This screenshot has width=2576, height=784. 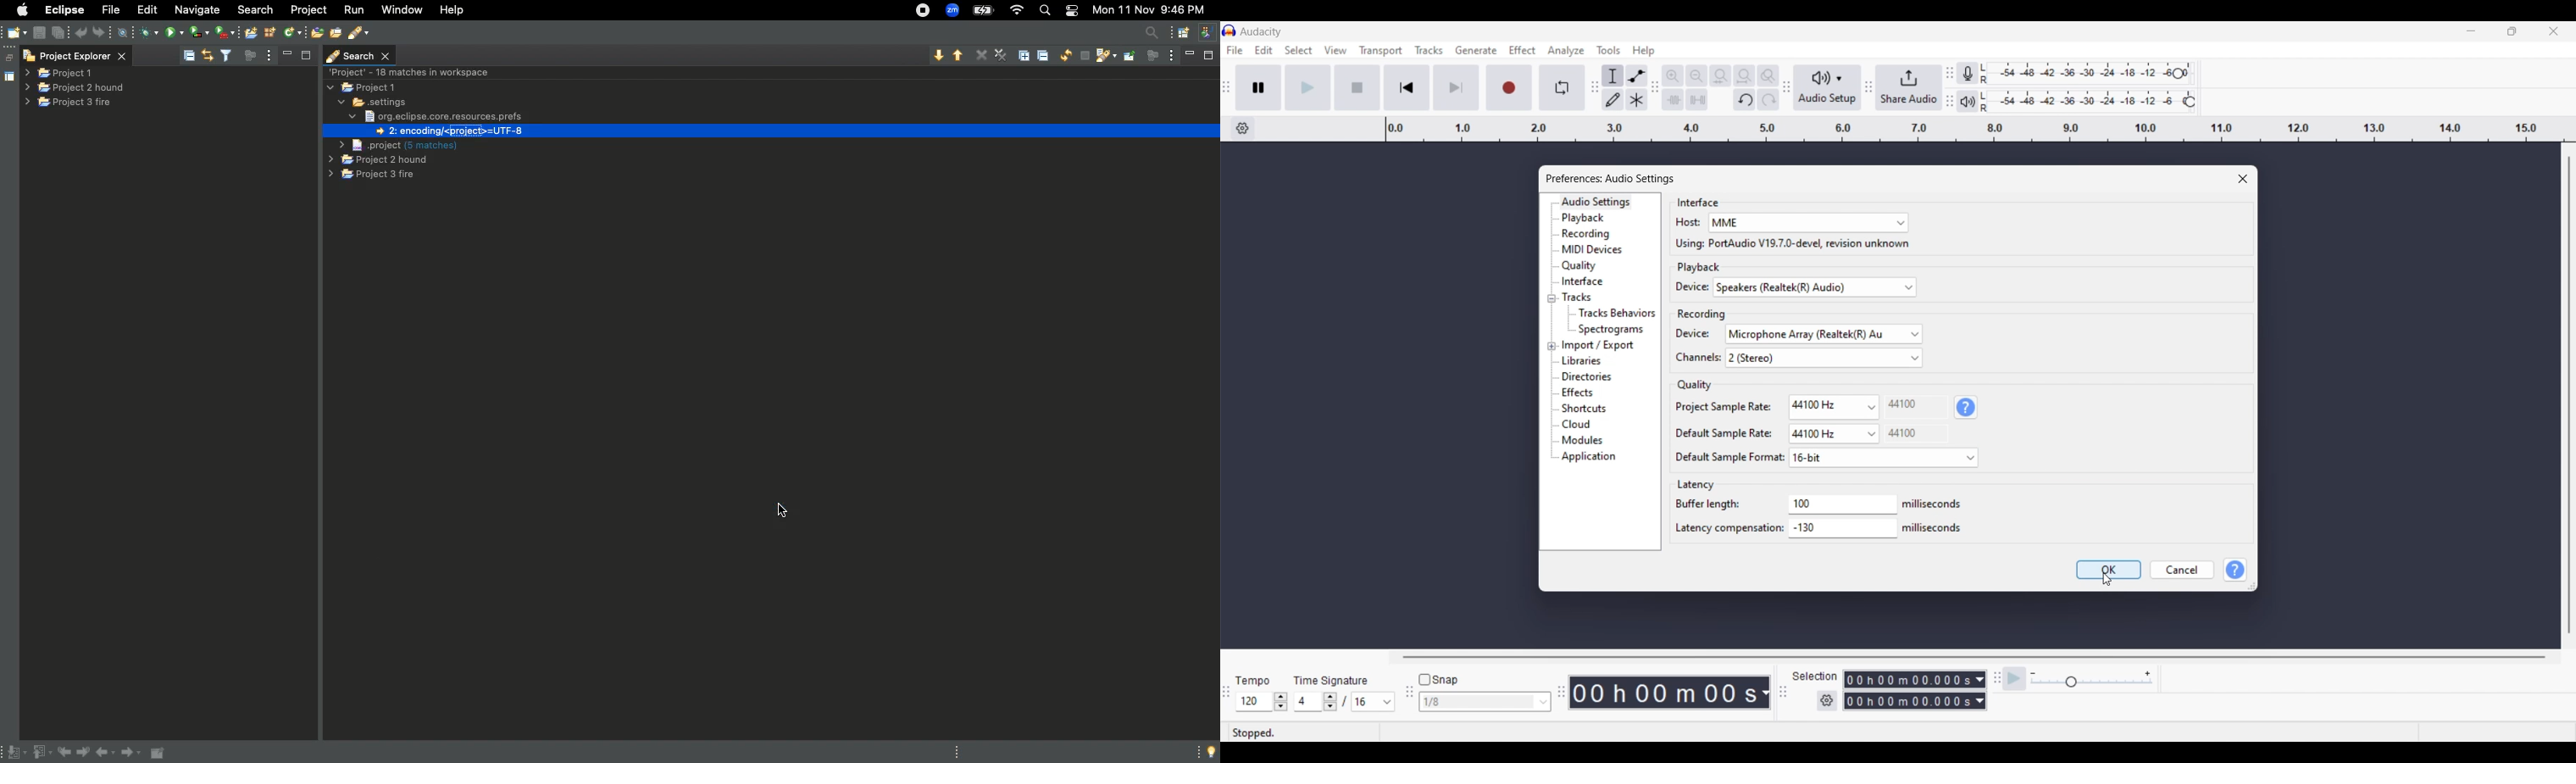 I want to click on redo, so click(x=103, y=31).